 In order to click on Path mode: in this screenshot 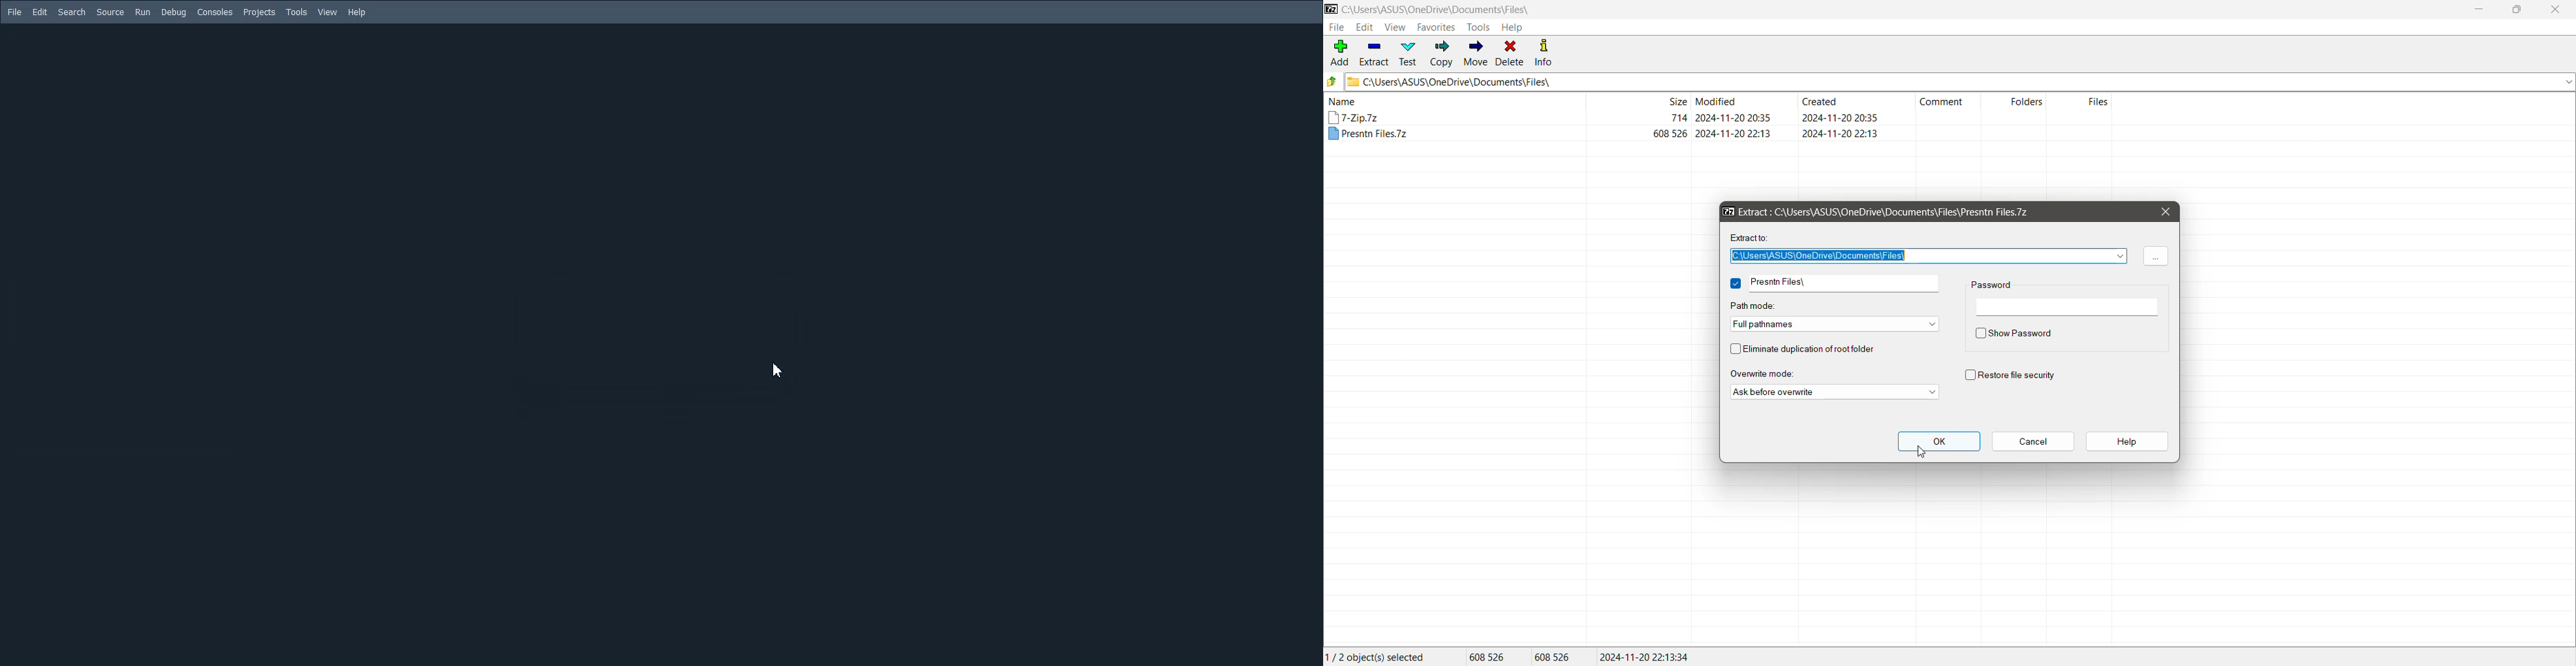, I will do `click(1760, 304)`.